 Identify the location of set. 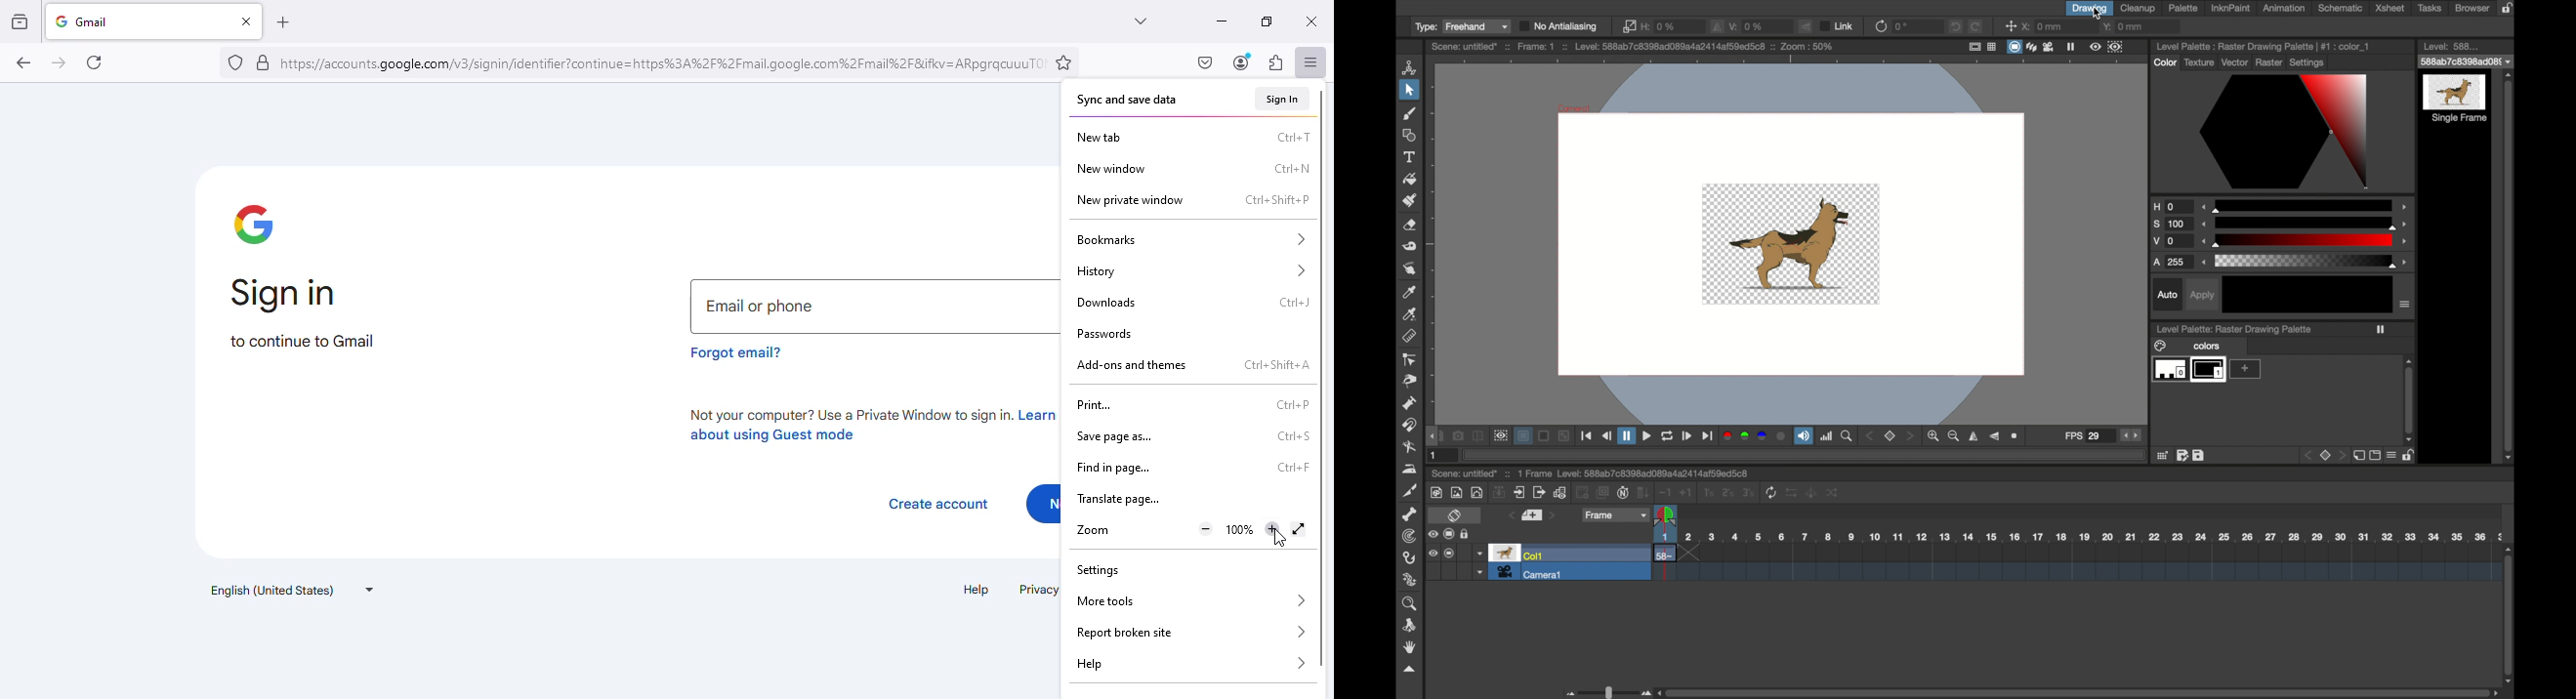
(1891, 436).